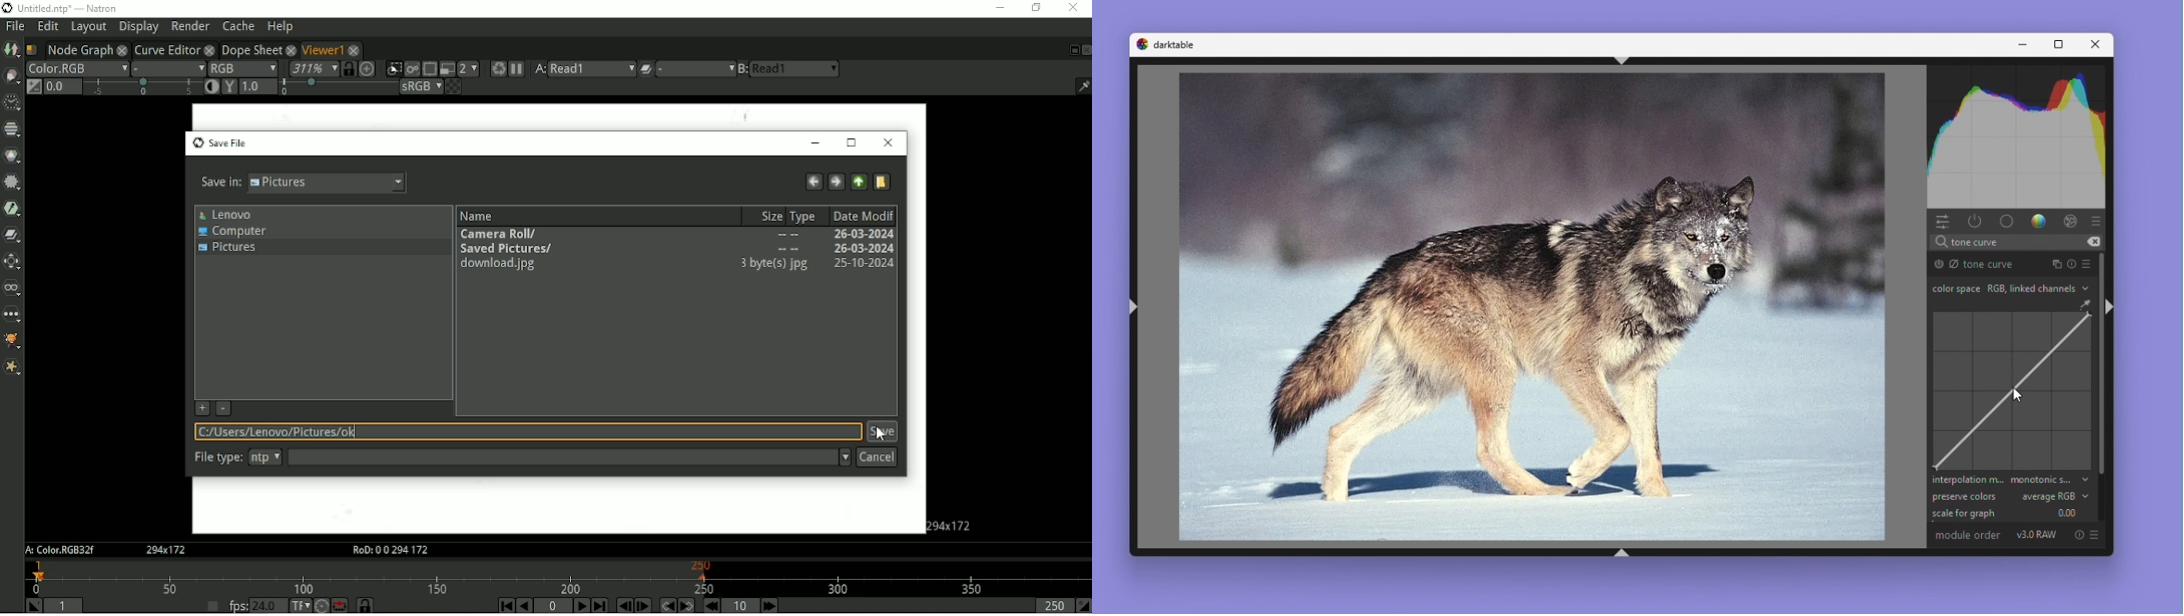 This screenshot has width=2184, height=616. Describe the element at coordinates (1943, 221) in the screenshot. I see `Quick access panel` at that location.